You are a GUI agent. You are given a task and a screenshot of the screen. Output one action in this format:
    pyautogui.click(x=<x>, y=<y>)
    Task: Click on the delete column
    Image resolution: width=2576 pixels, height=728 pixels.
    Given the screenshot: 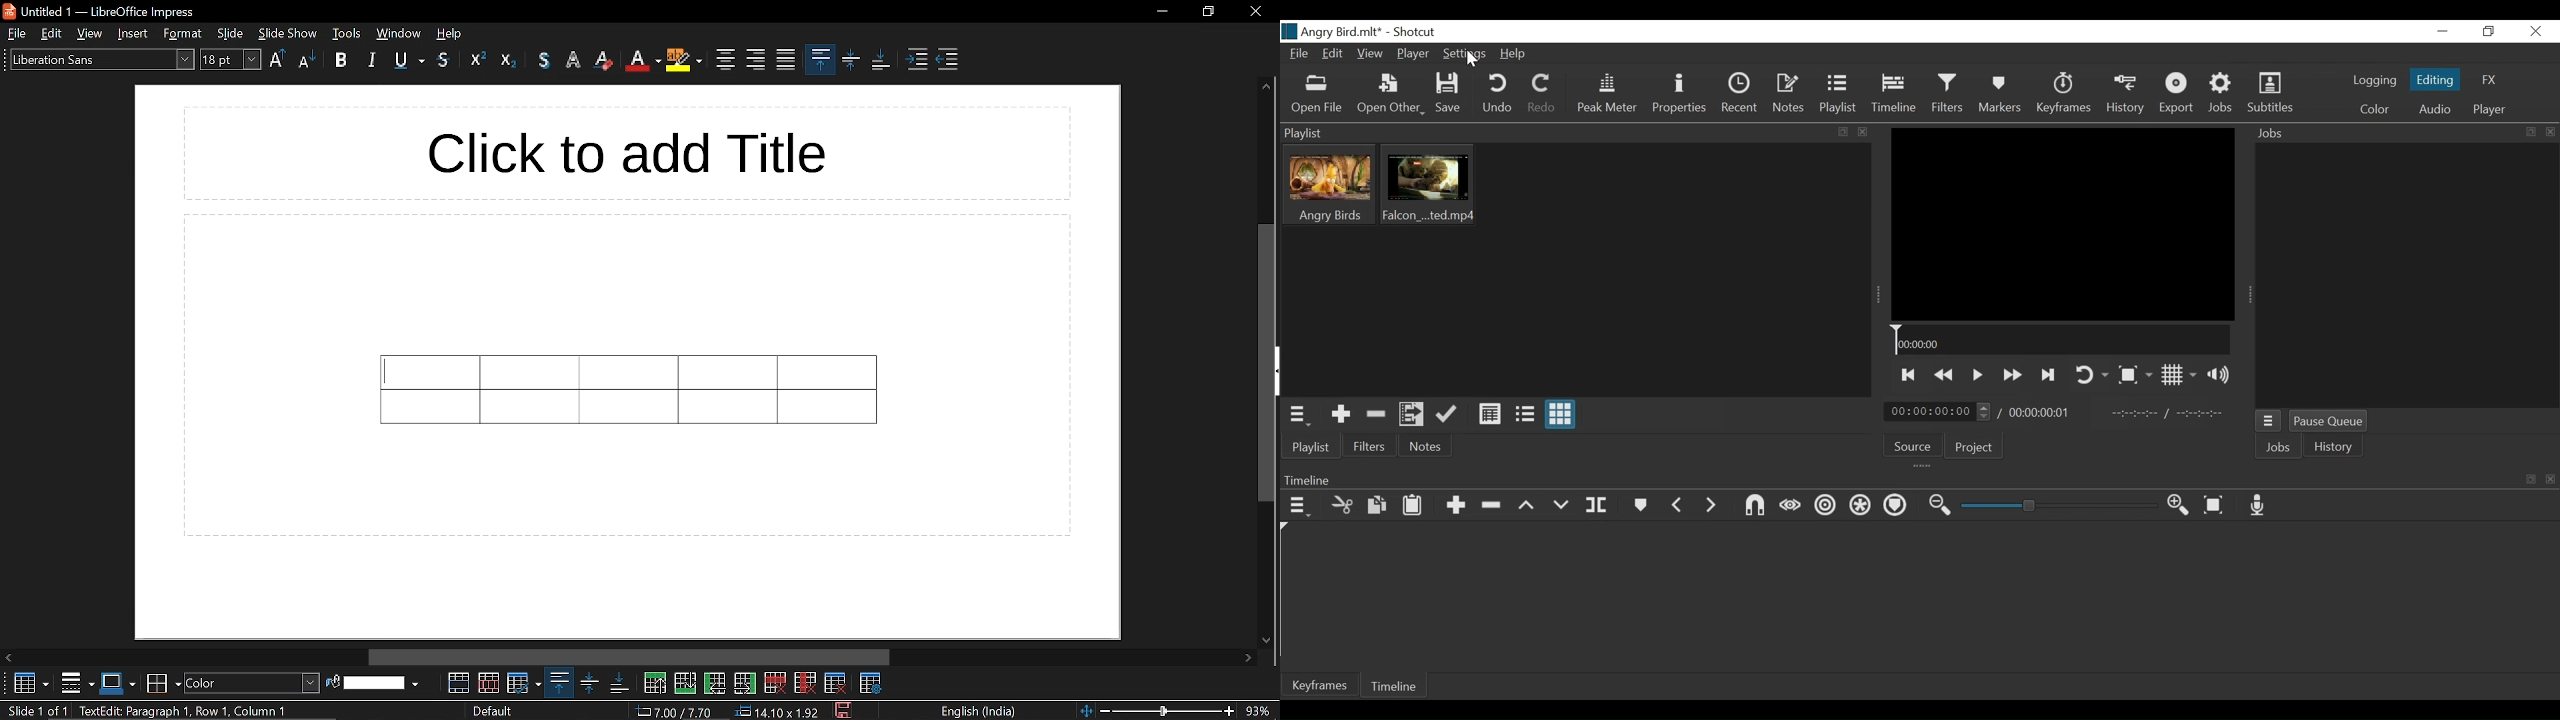 What is the action you would take?
    pyautogui.click(x=803, y=682)
    